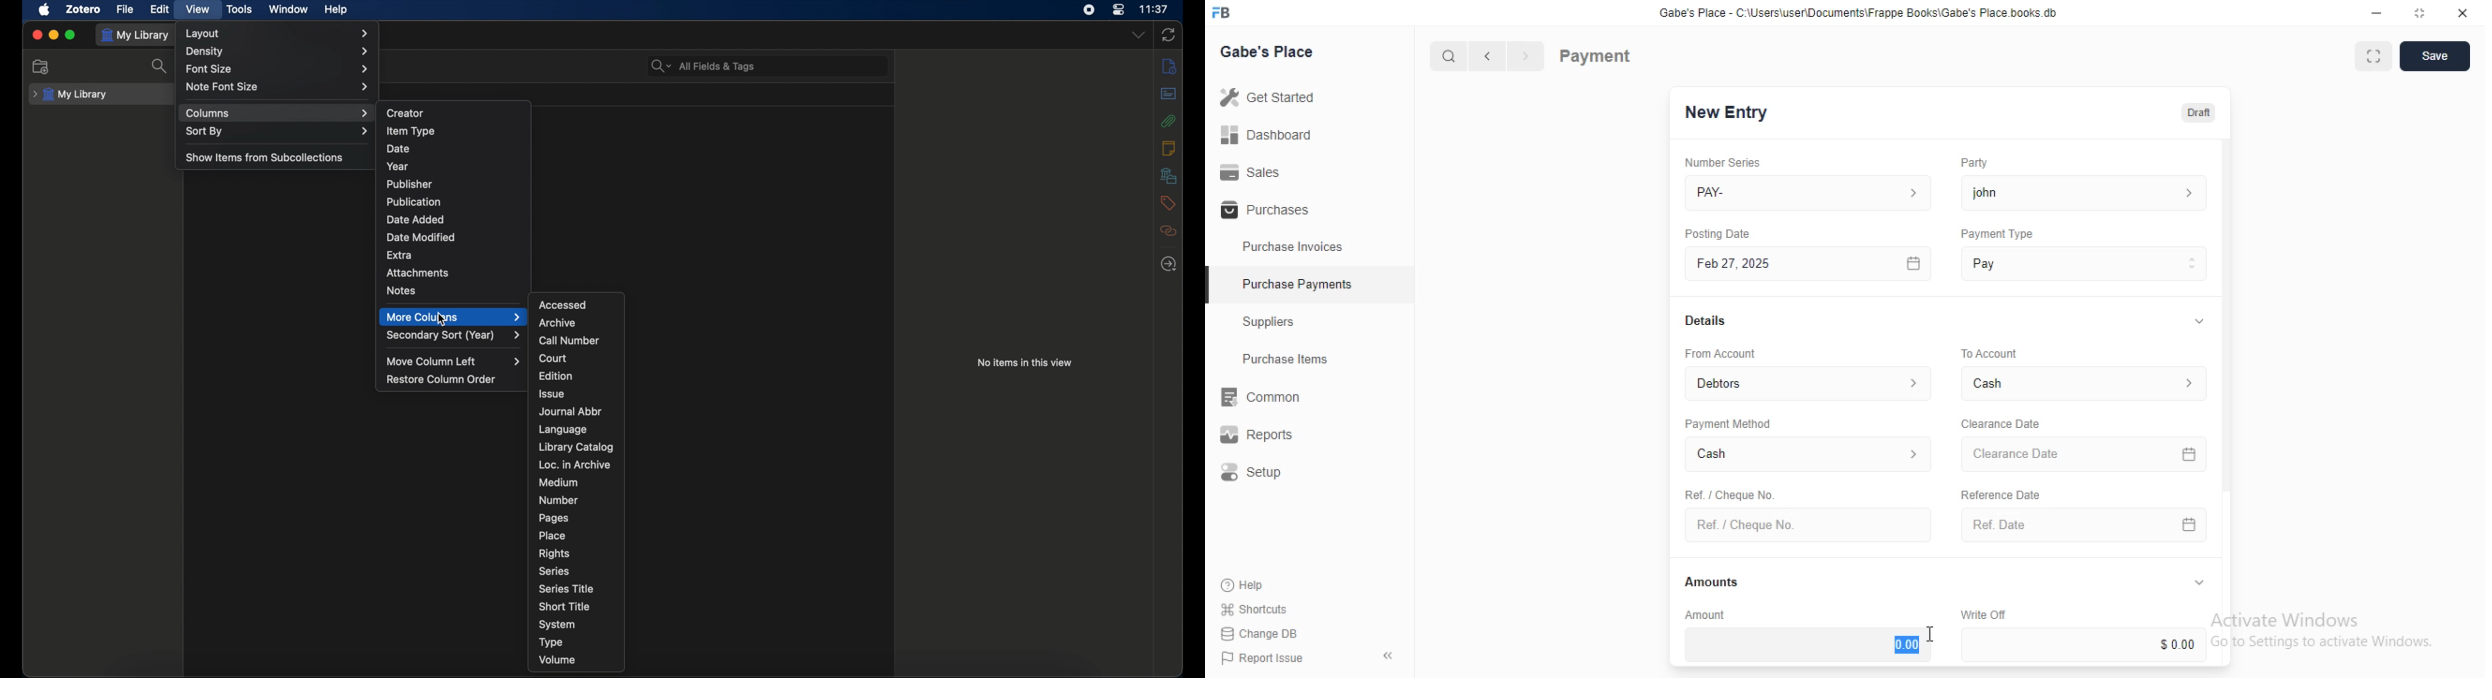  I want to click on type, so click(551, 643).